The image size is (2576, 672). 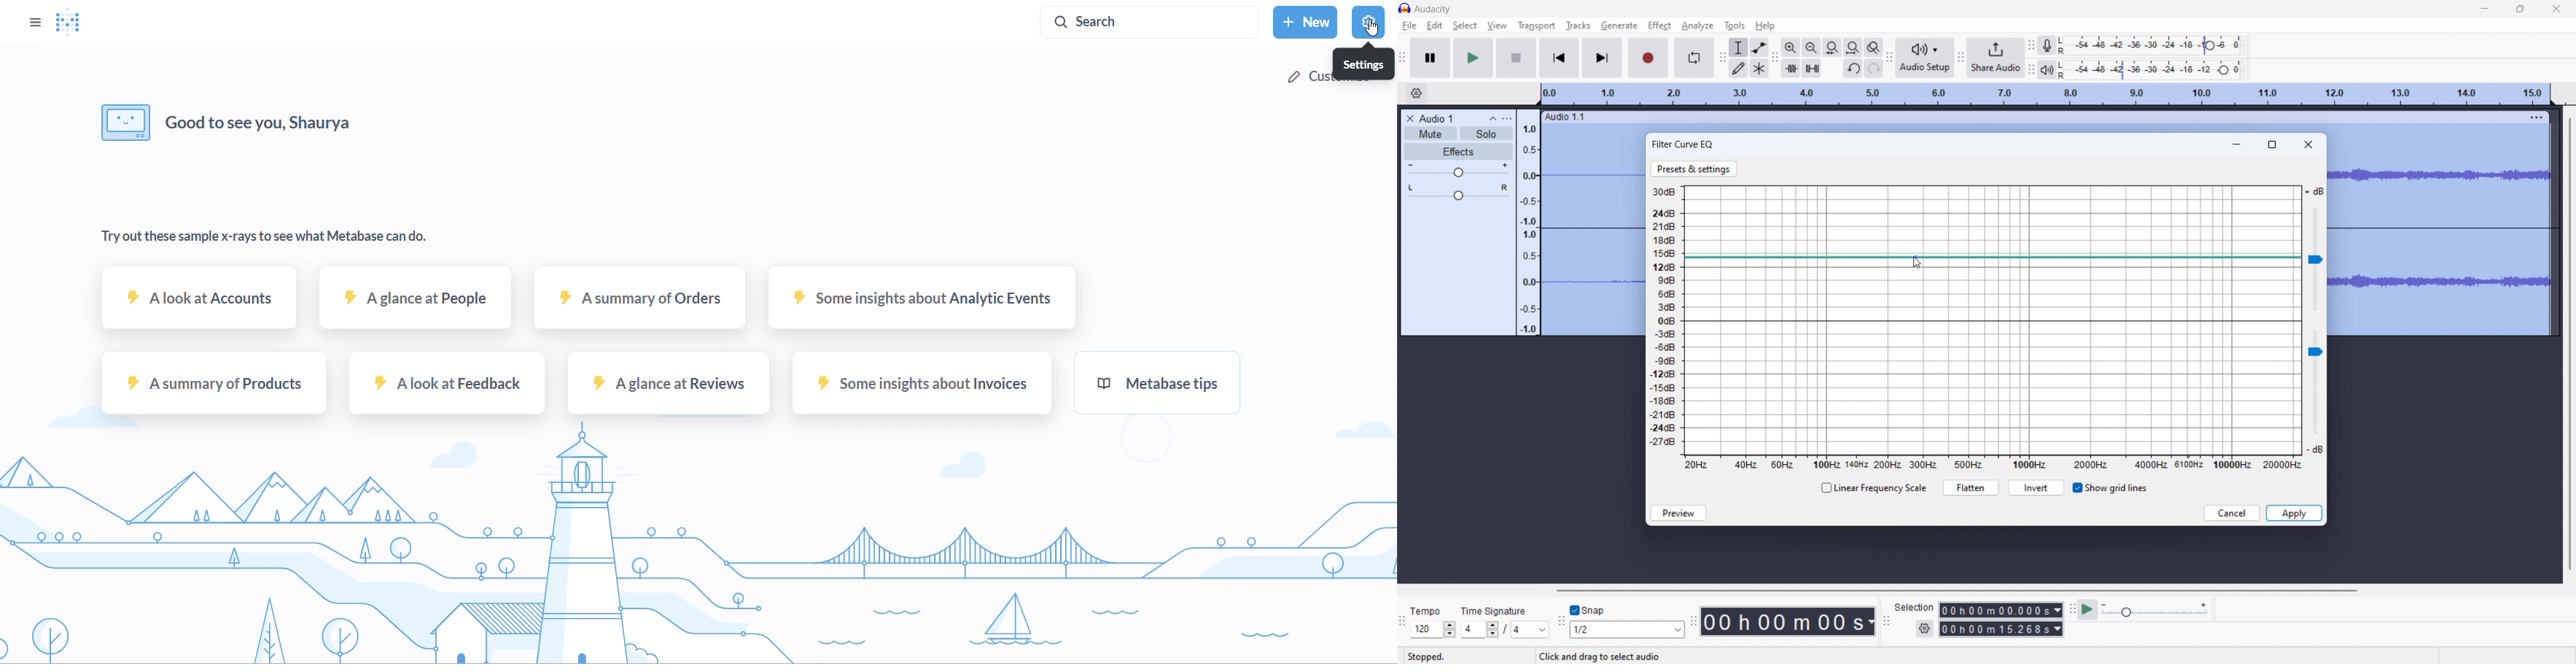 What do you see at coordinates (1433, 630) in the screenshot?
I see `120 (select tempo )` at bounding box center [1433, 630].